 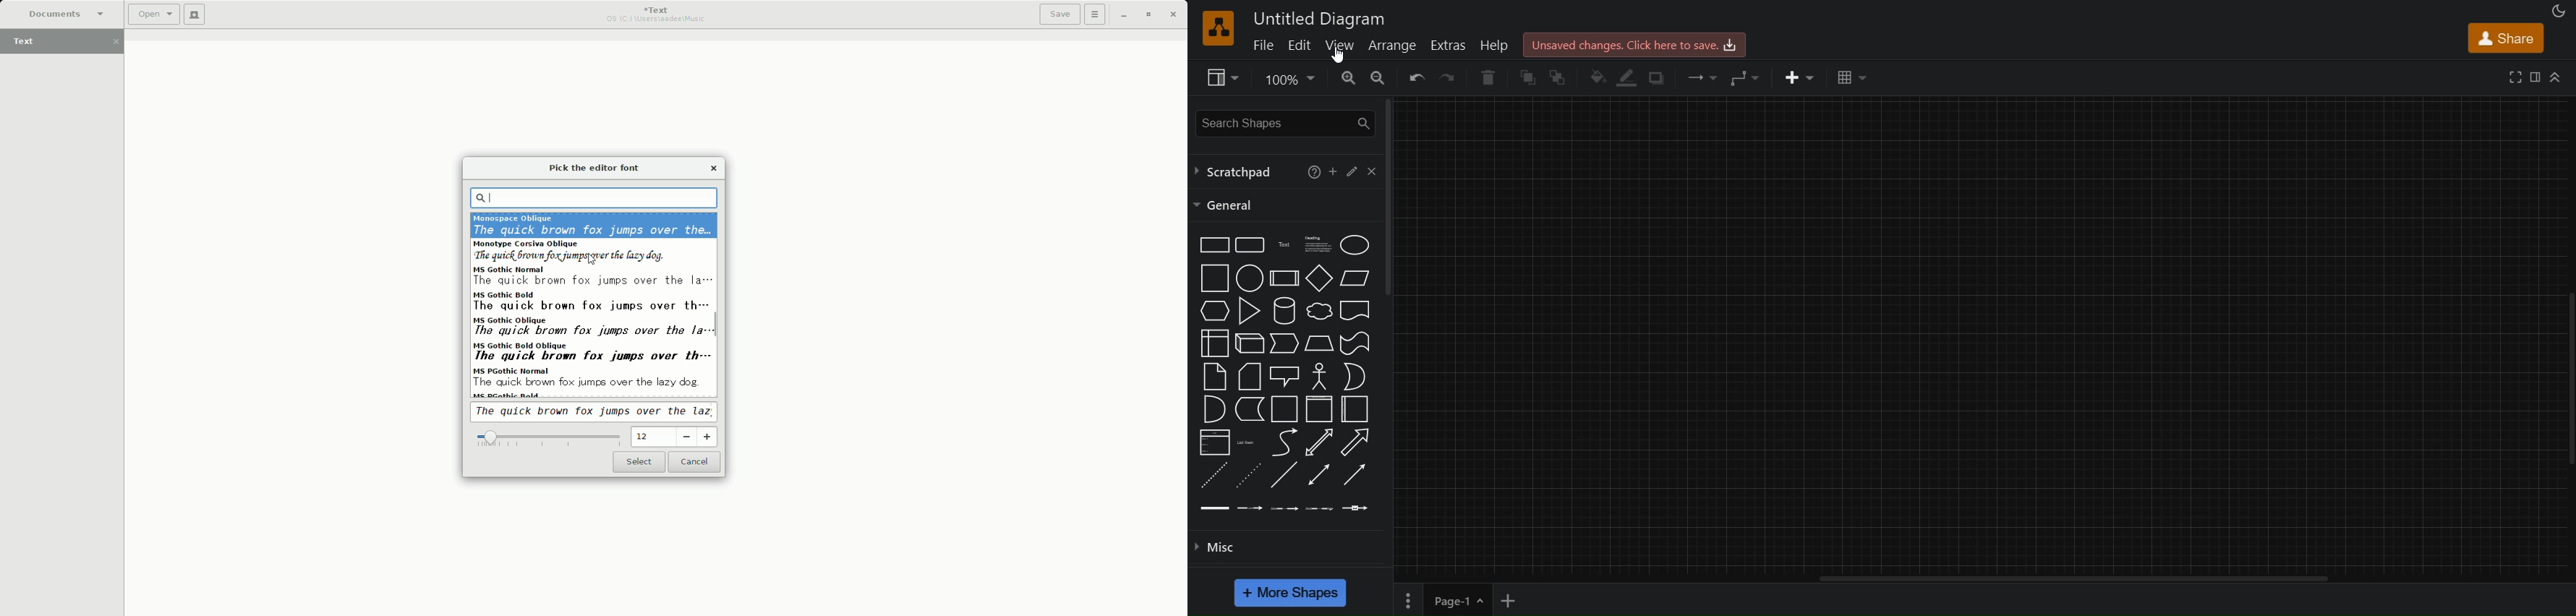 What do you see at coordinates (1801, 77) in the screenshot?
I see `insert` at bounding box center [1801, 77].